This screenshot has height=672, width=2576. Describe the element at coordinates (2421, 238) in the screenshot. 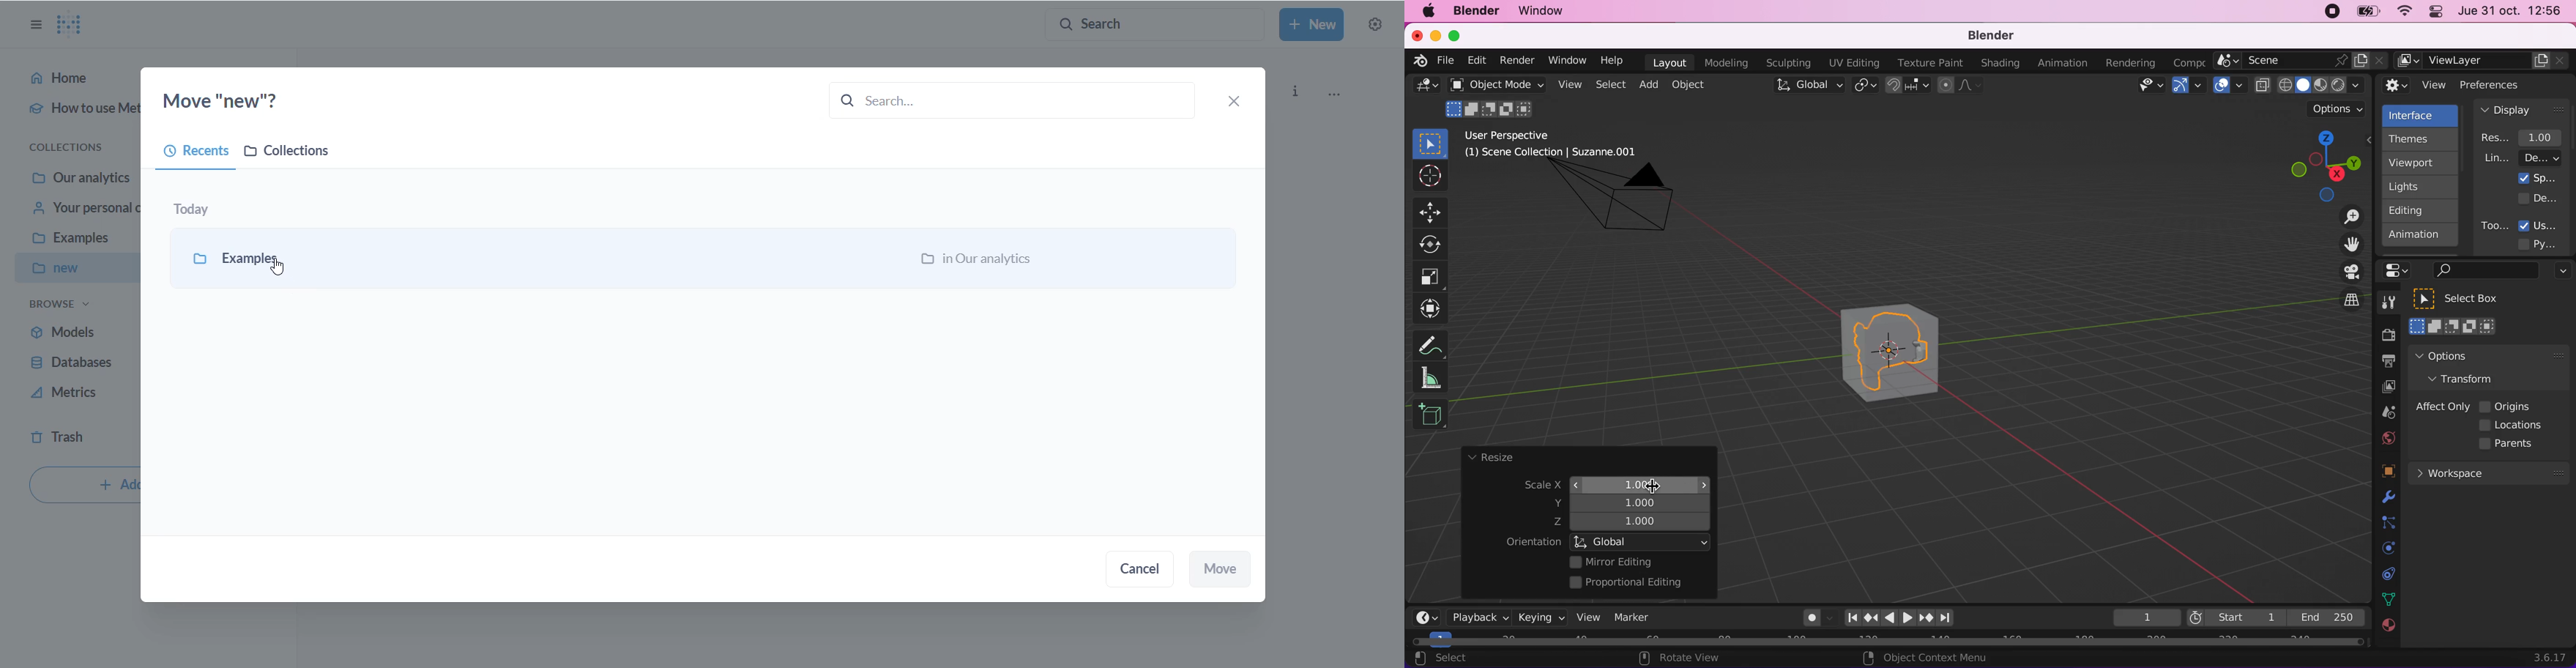

I see `animation` at that location.